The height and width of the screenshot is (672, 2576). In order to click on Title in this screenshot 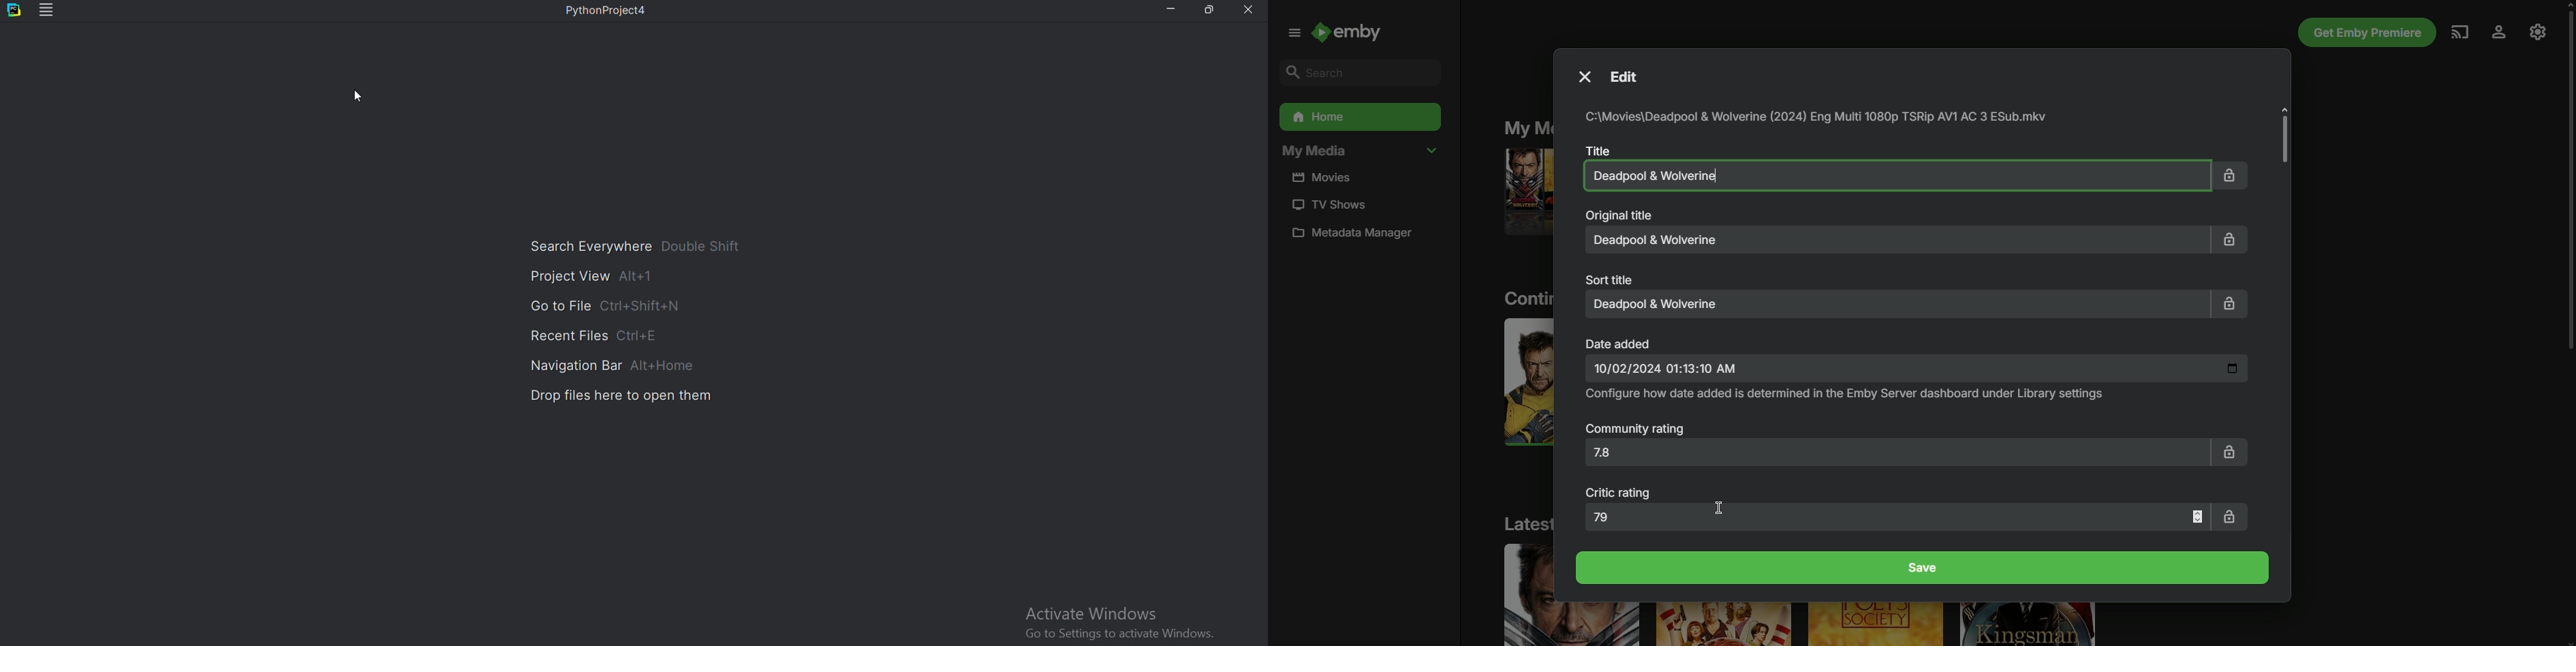, I will do `click(1596, 150)`.